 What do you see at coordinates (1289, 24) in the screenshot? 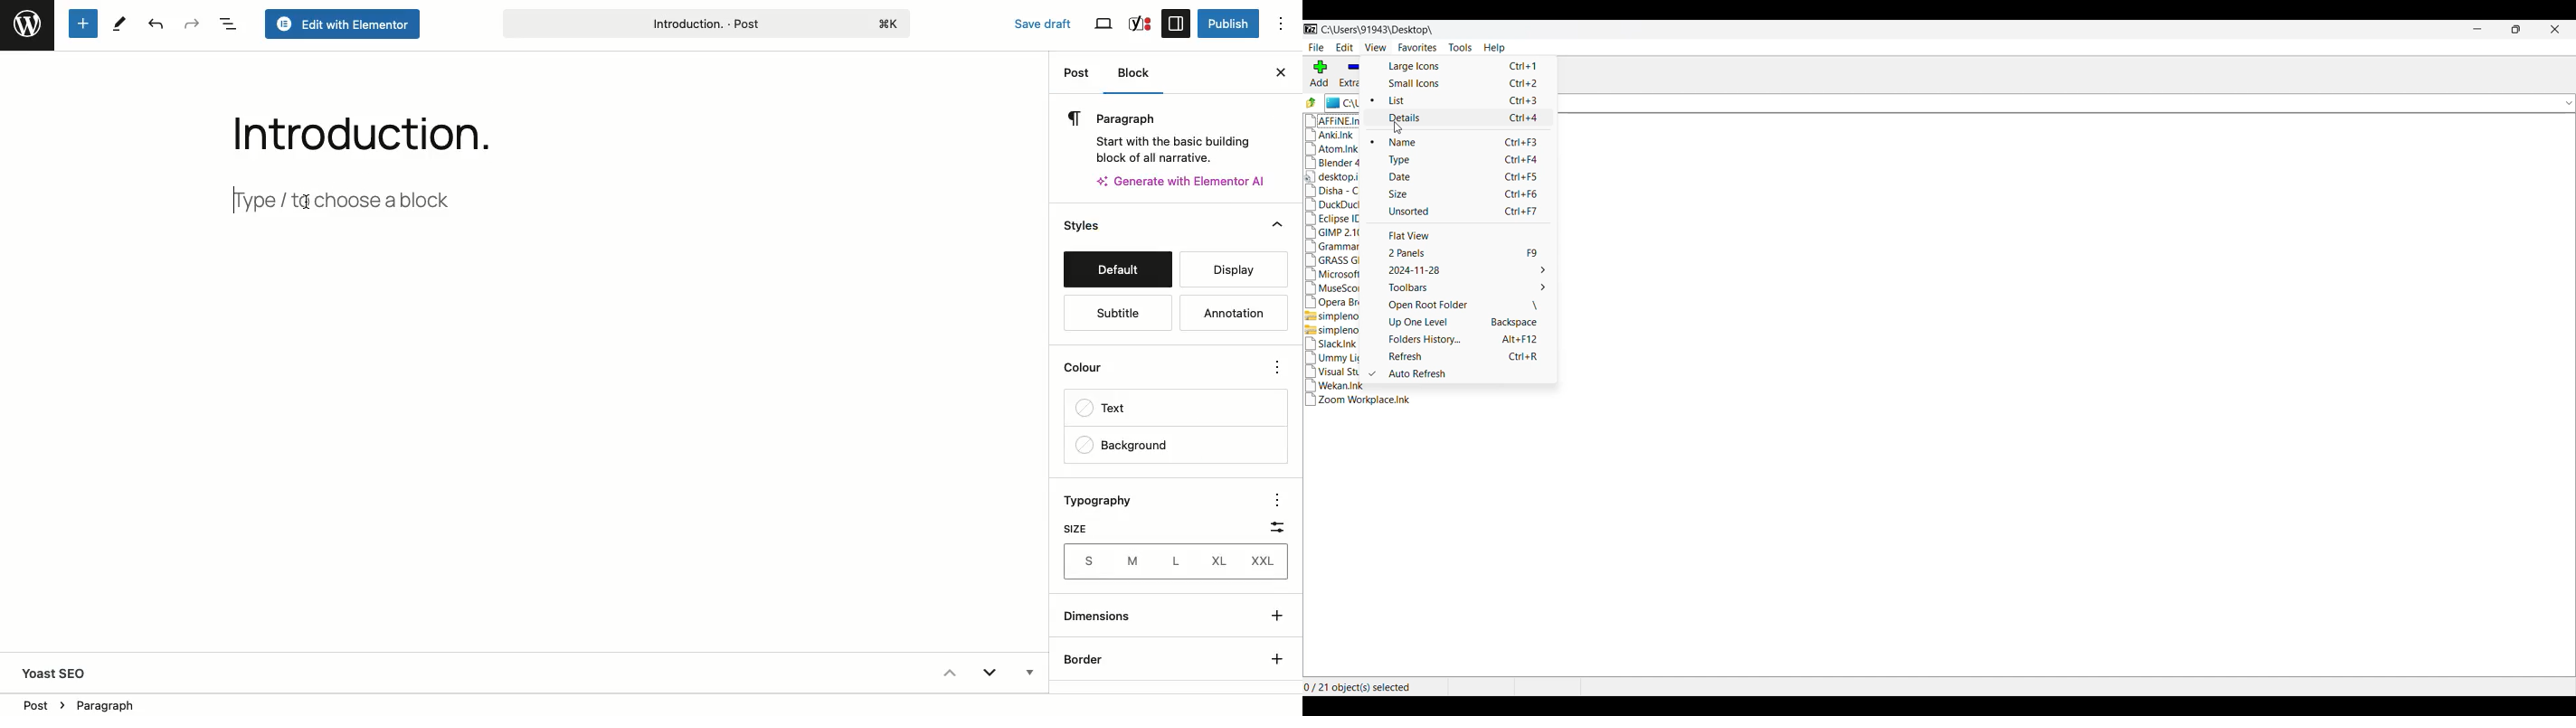
I see `Options` at bounding box center [1289, 24].